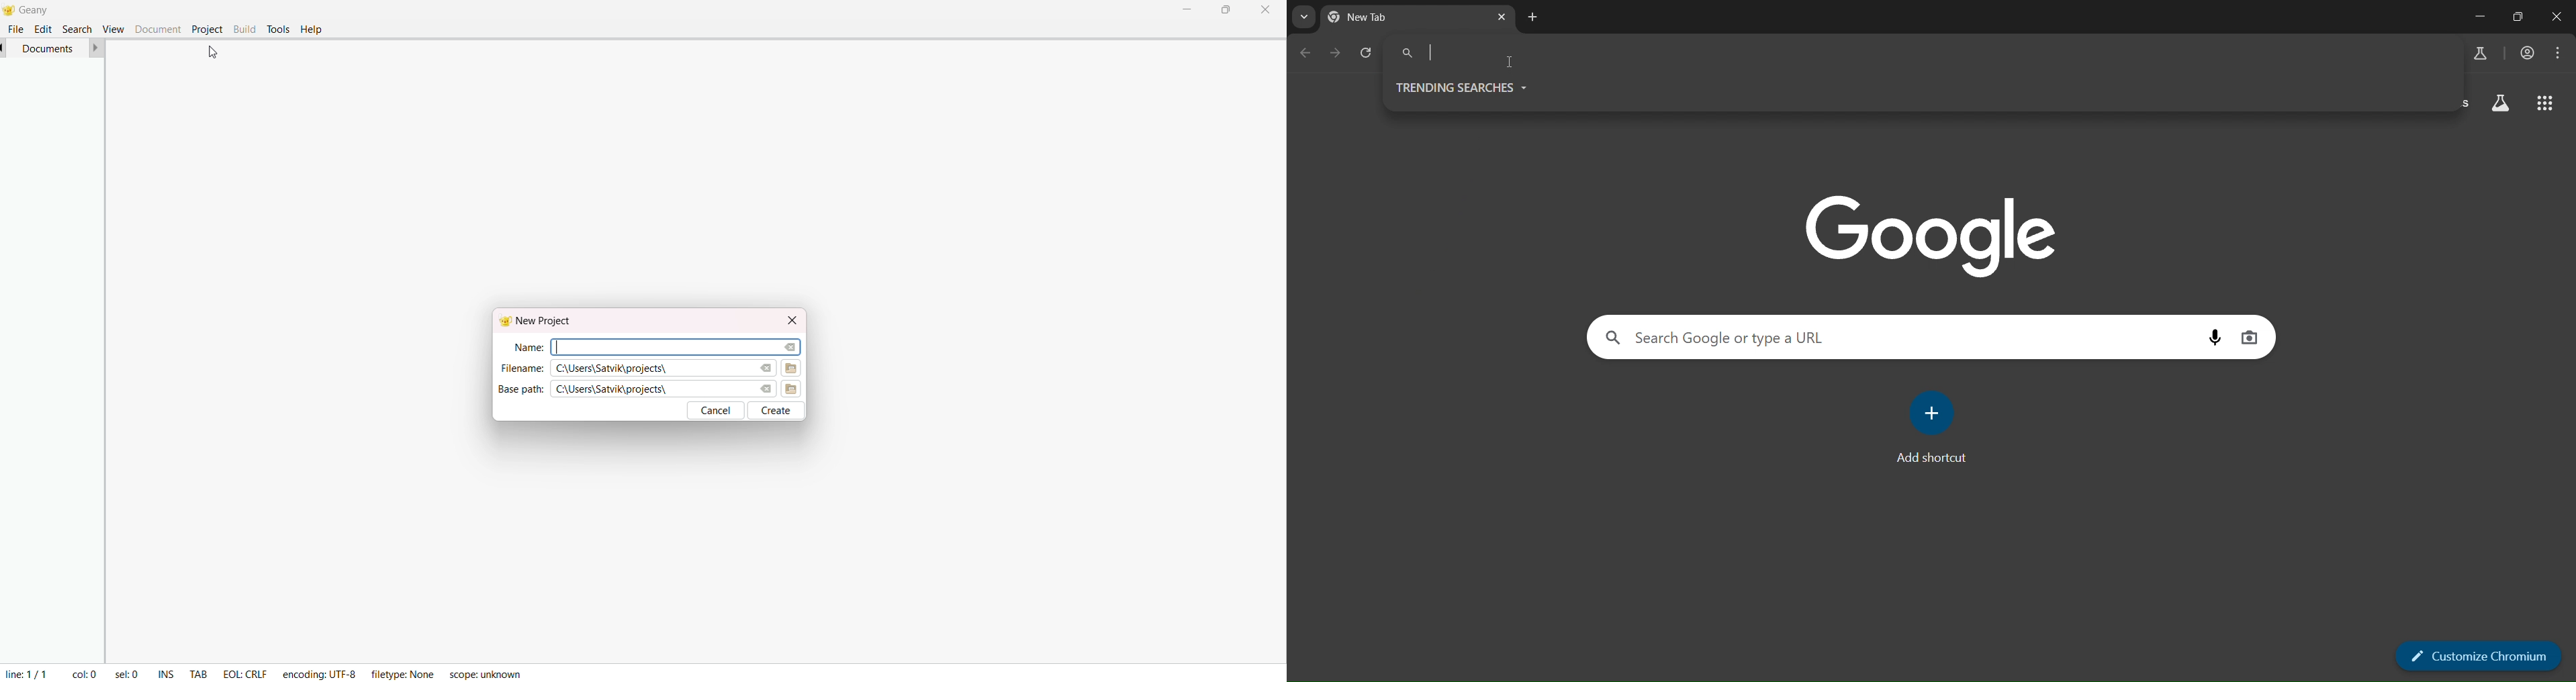  What do you see at coordinates (2499, 104) in the screenshot?
I see `search labs` at bounding box center [2499, 104].